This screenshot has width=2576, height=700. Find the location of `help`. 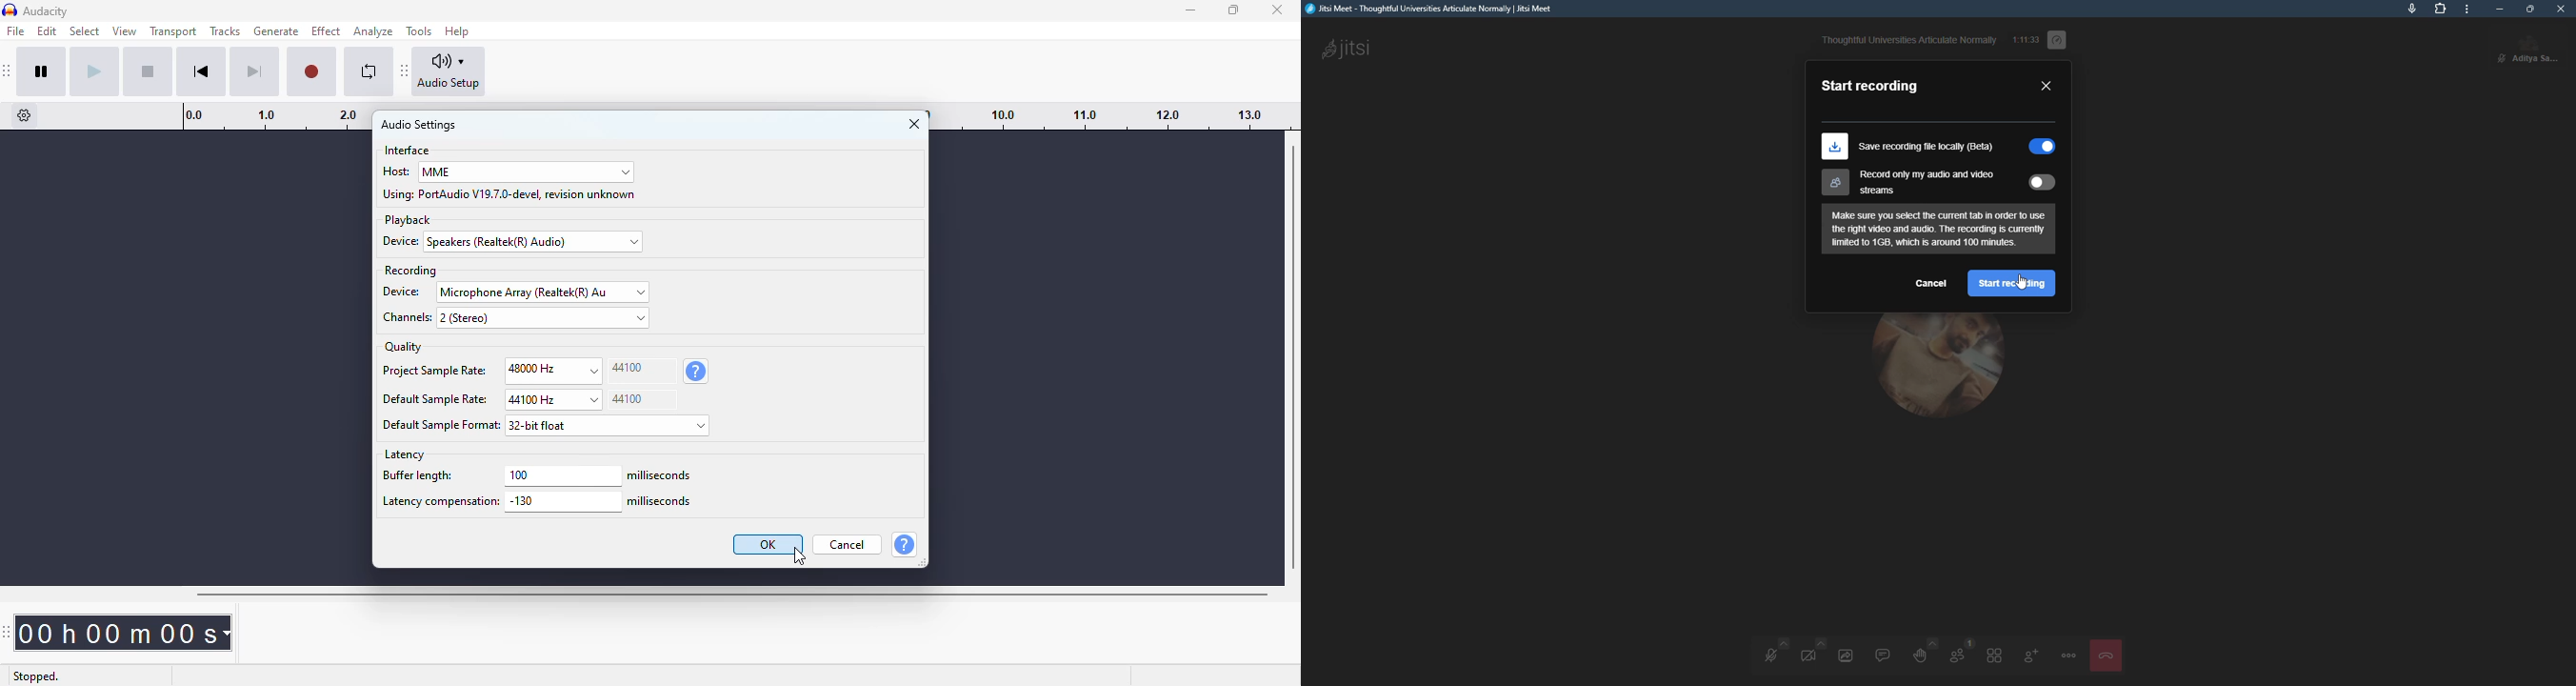

help is located at coordinates (904, 544).